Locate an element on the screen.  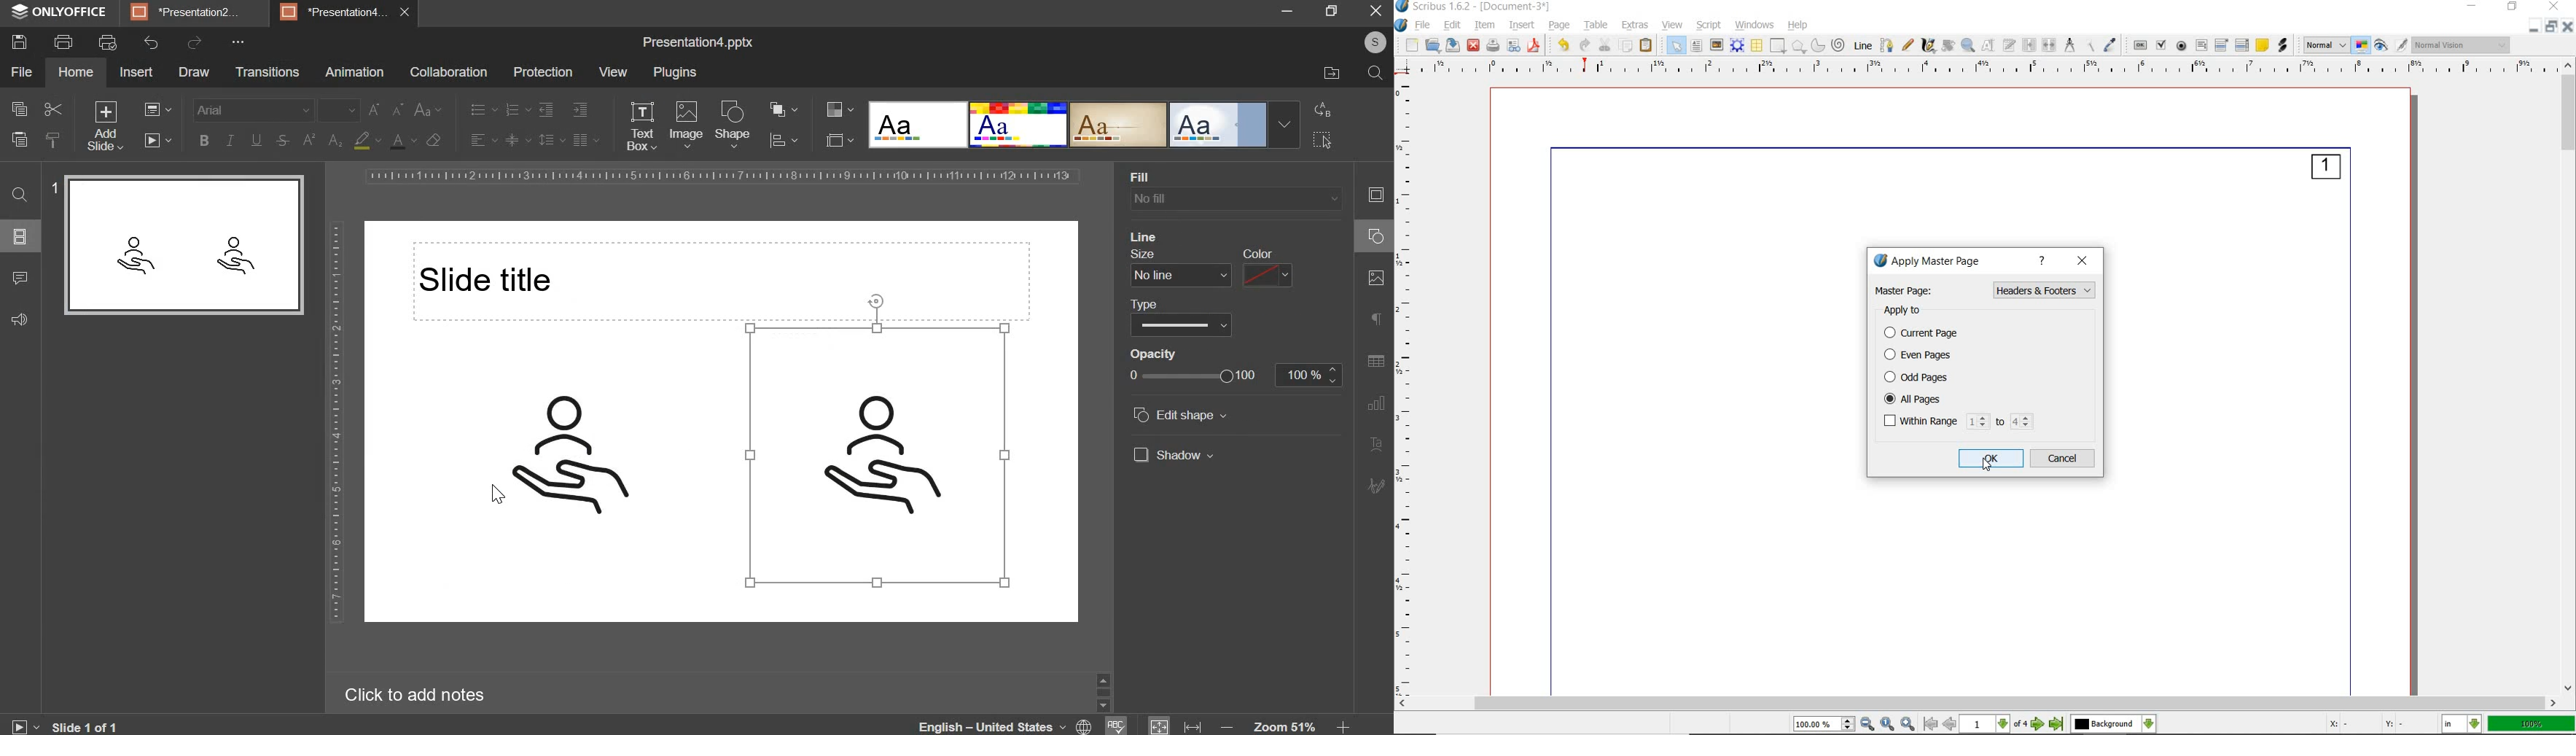
undo is located at coordinates (1563, 46).